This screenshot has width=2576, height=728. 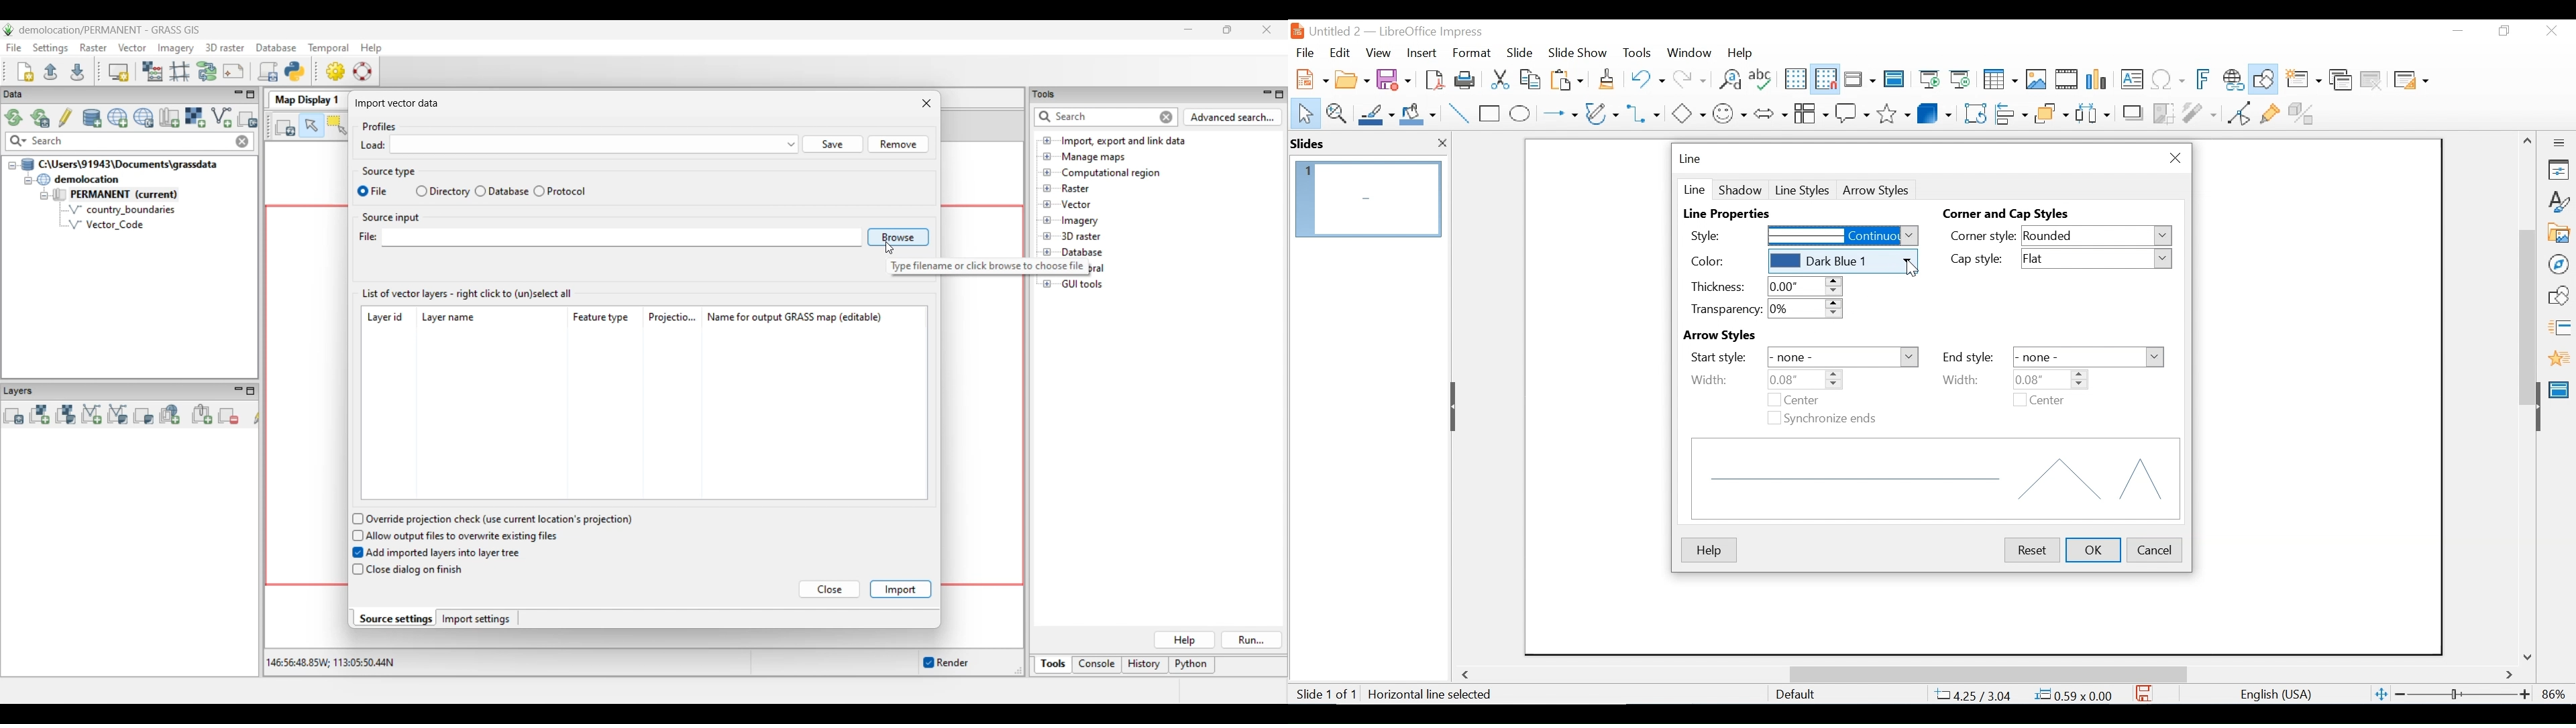 What do you see at coordinates (1970, 379) in the screenshot?
I see `Width` at bounding box center [1970, 379].